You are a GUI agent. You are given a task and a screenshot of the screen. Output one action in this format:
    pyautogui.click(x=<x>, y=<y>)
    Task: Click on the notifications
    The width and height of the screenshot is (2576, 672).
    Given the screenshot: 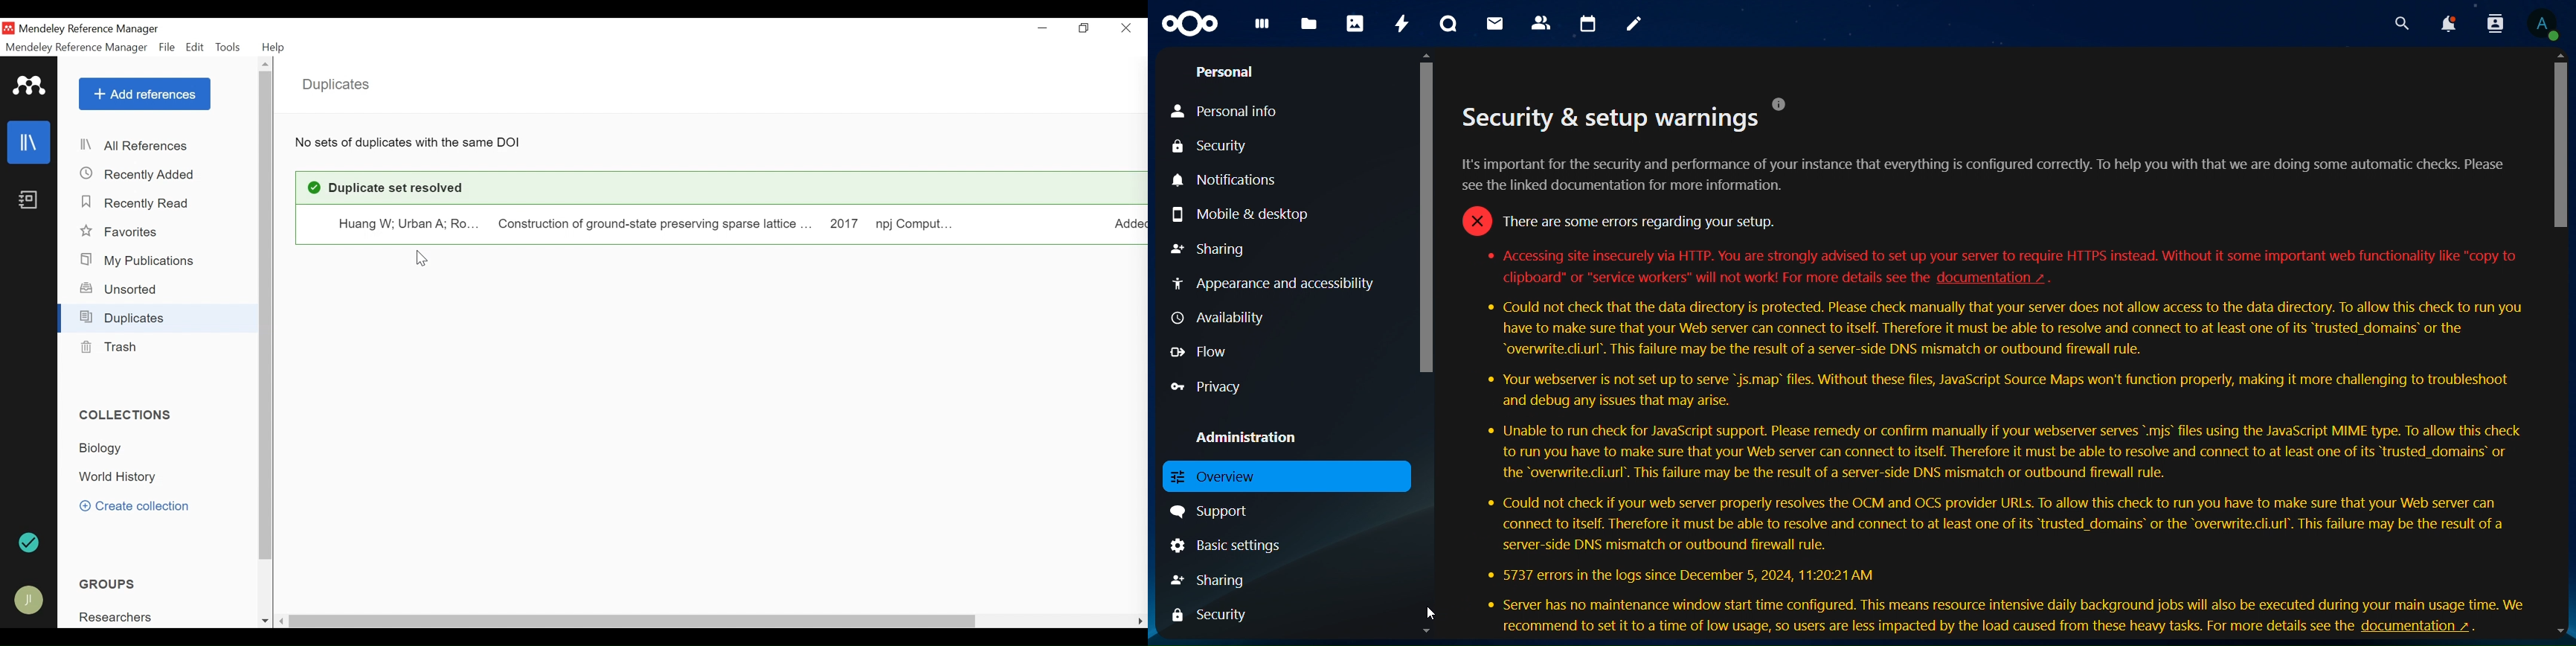 What is the action you would take?
    pyautogui.click(x=1231, y=179)
    